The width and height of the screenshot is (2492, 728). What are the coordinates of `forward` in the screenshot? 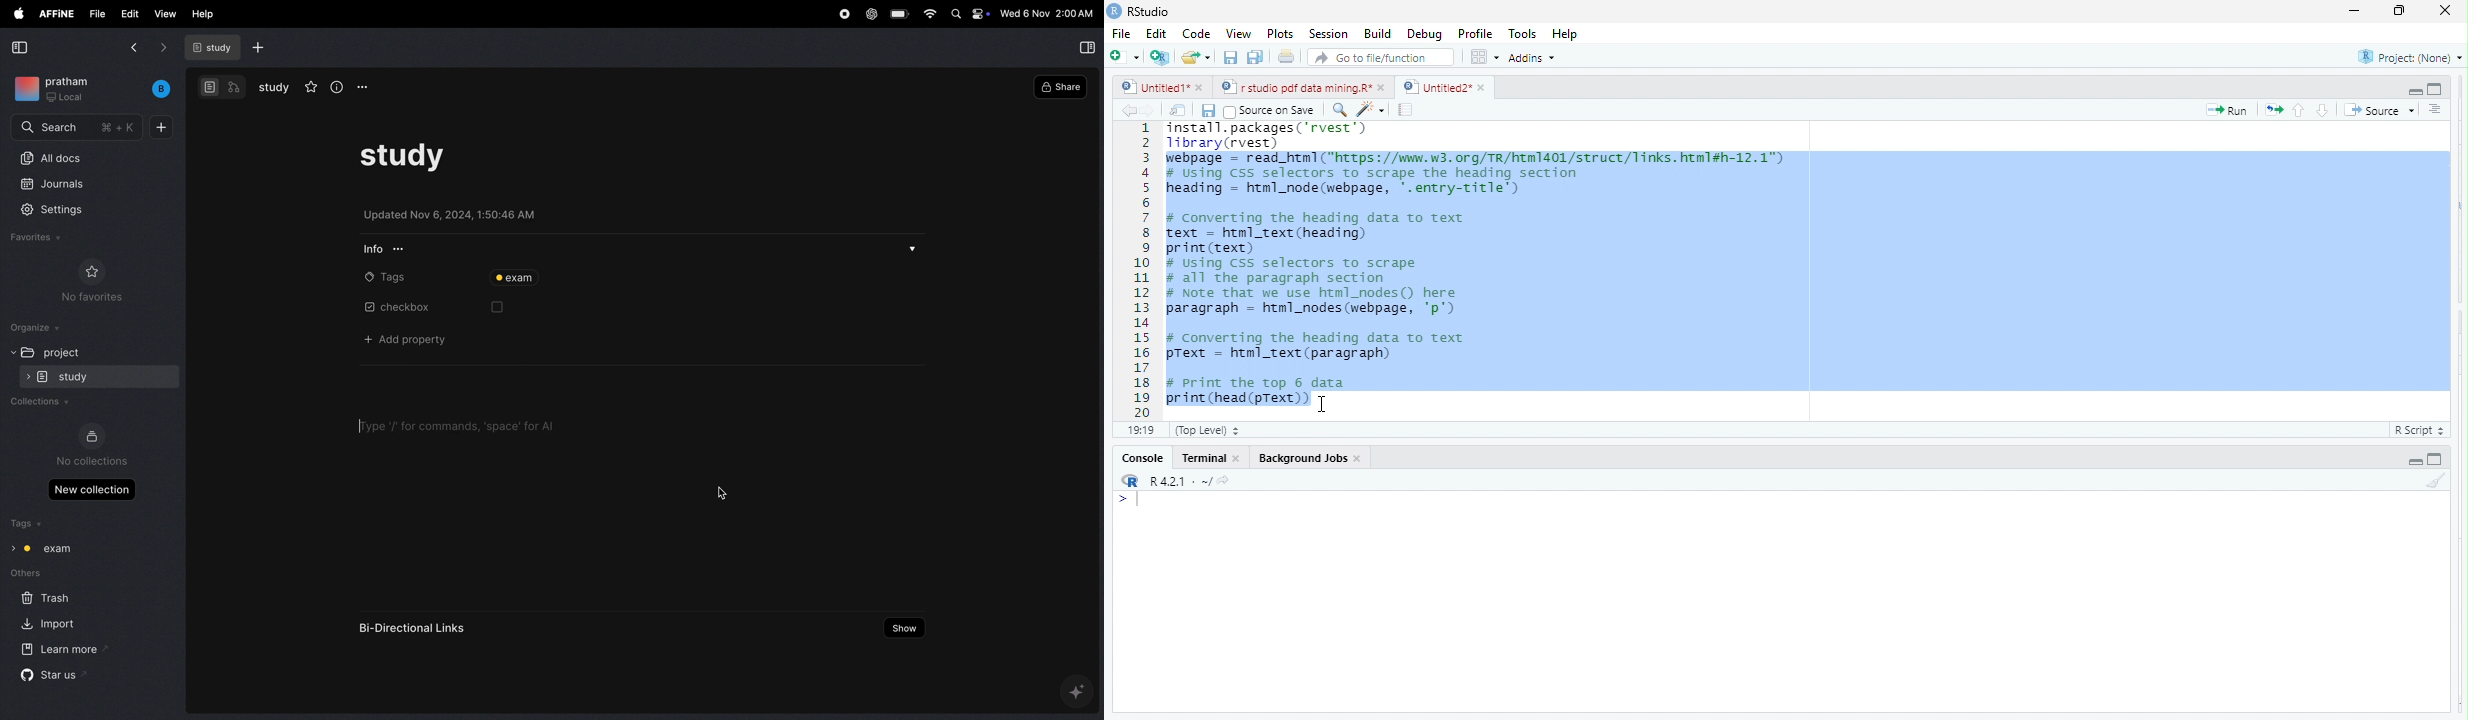 It's located at (163, 49).